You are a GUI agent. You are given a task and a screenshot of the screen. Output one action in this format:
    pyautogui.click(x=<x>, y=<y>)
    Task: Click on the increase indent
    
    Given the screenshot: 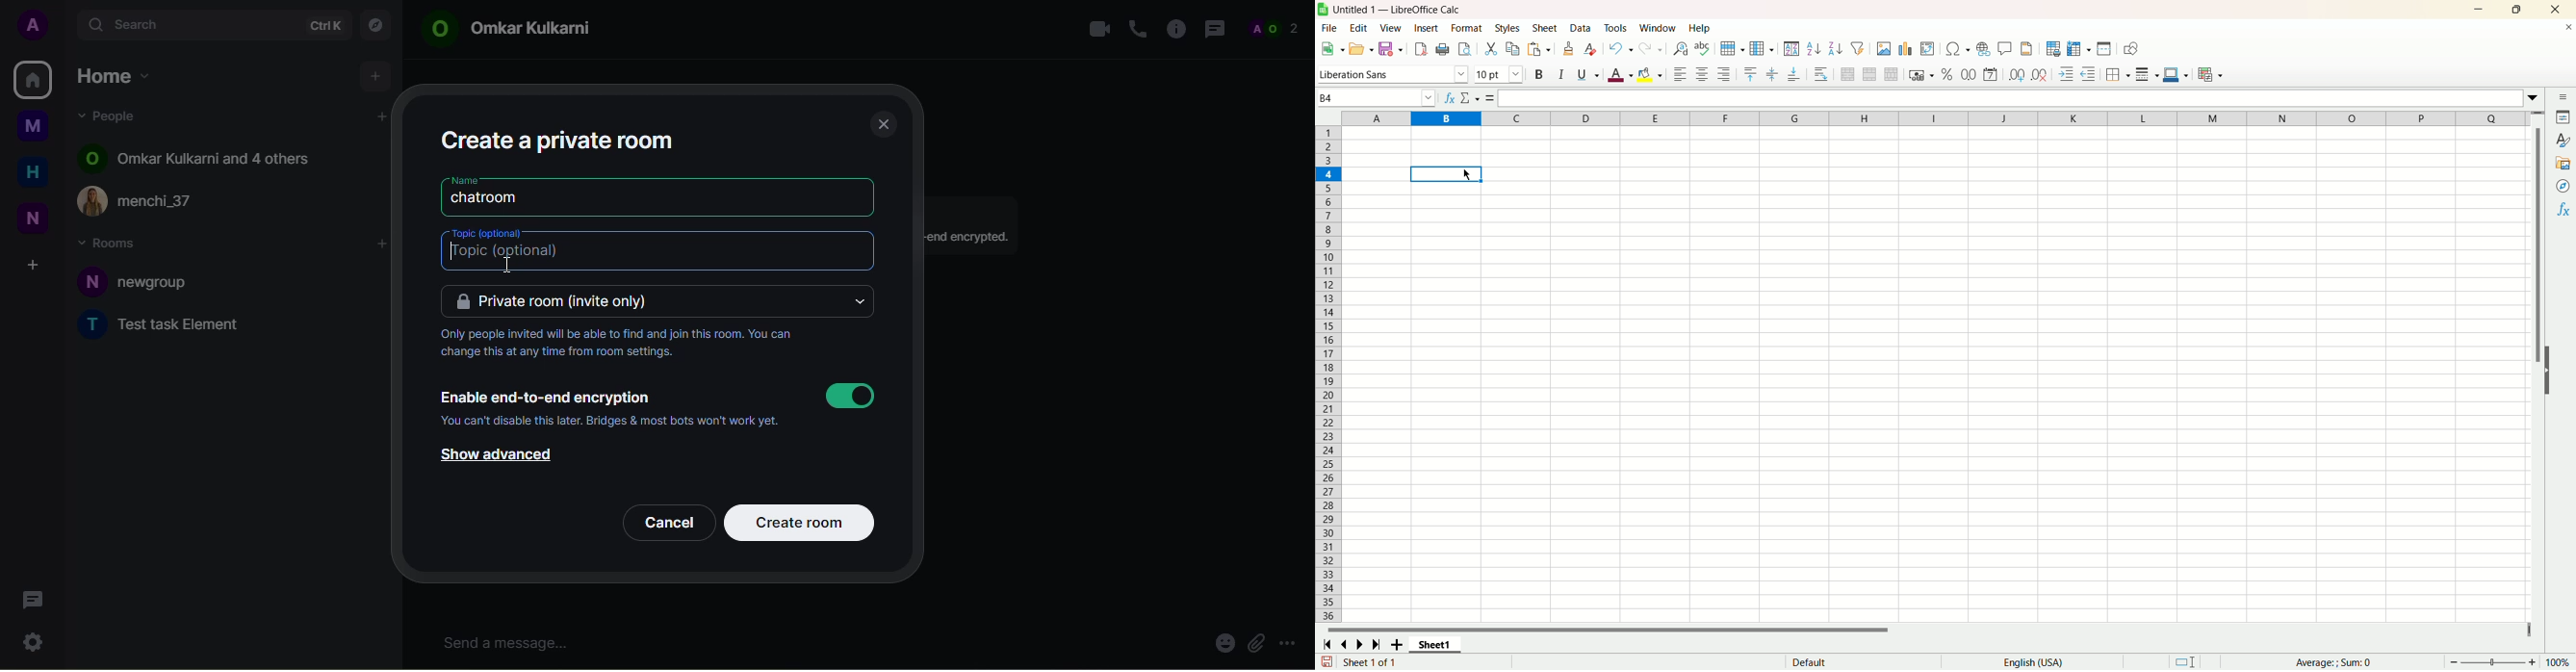 What is the action you would take?
    pyautogui.click(x=2068, y=75)
    